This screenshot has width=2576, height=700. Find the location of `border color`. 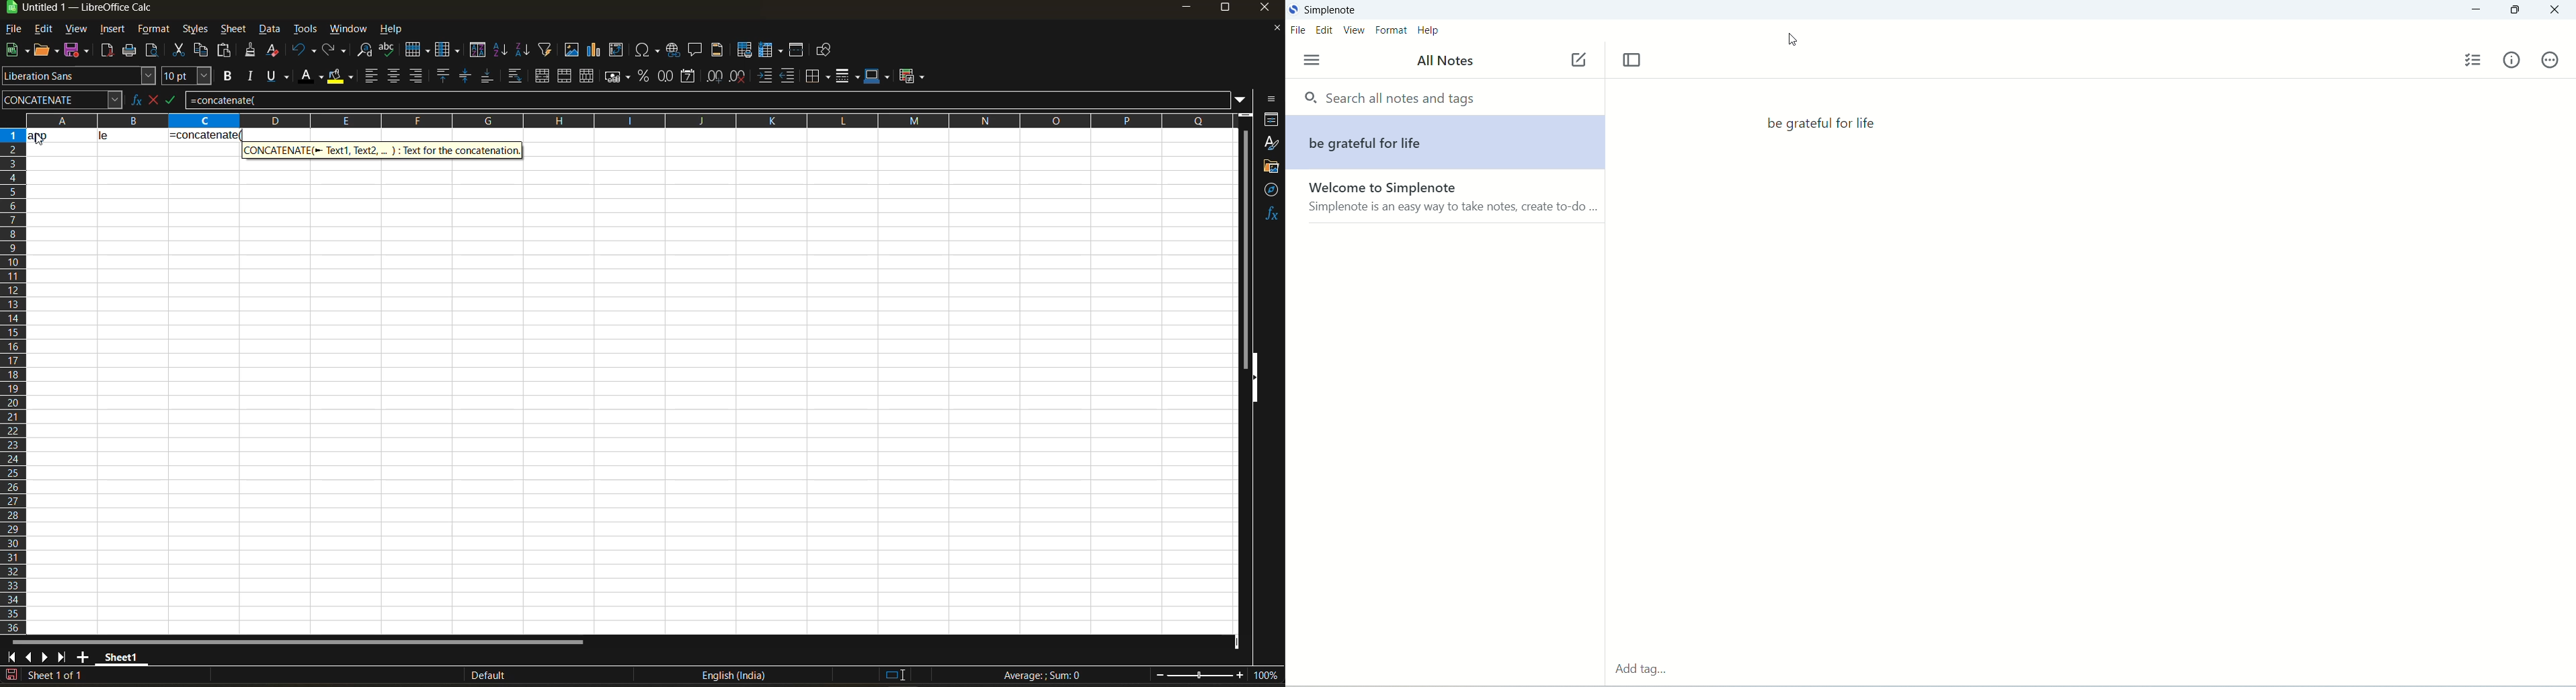

border color is located at coordinates (878, 76).